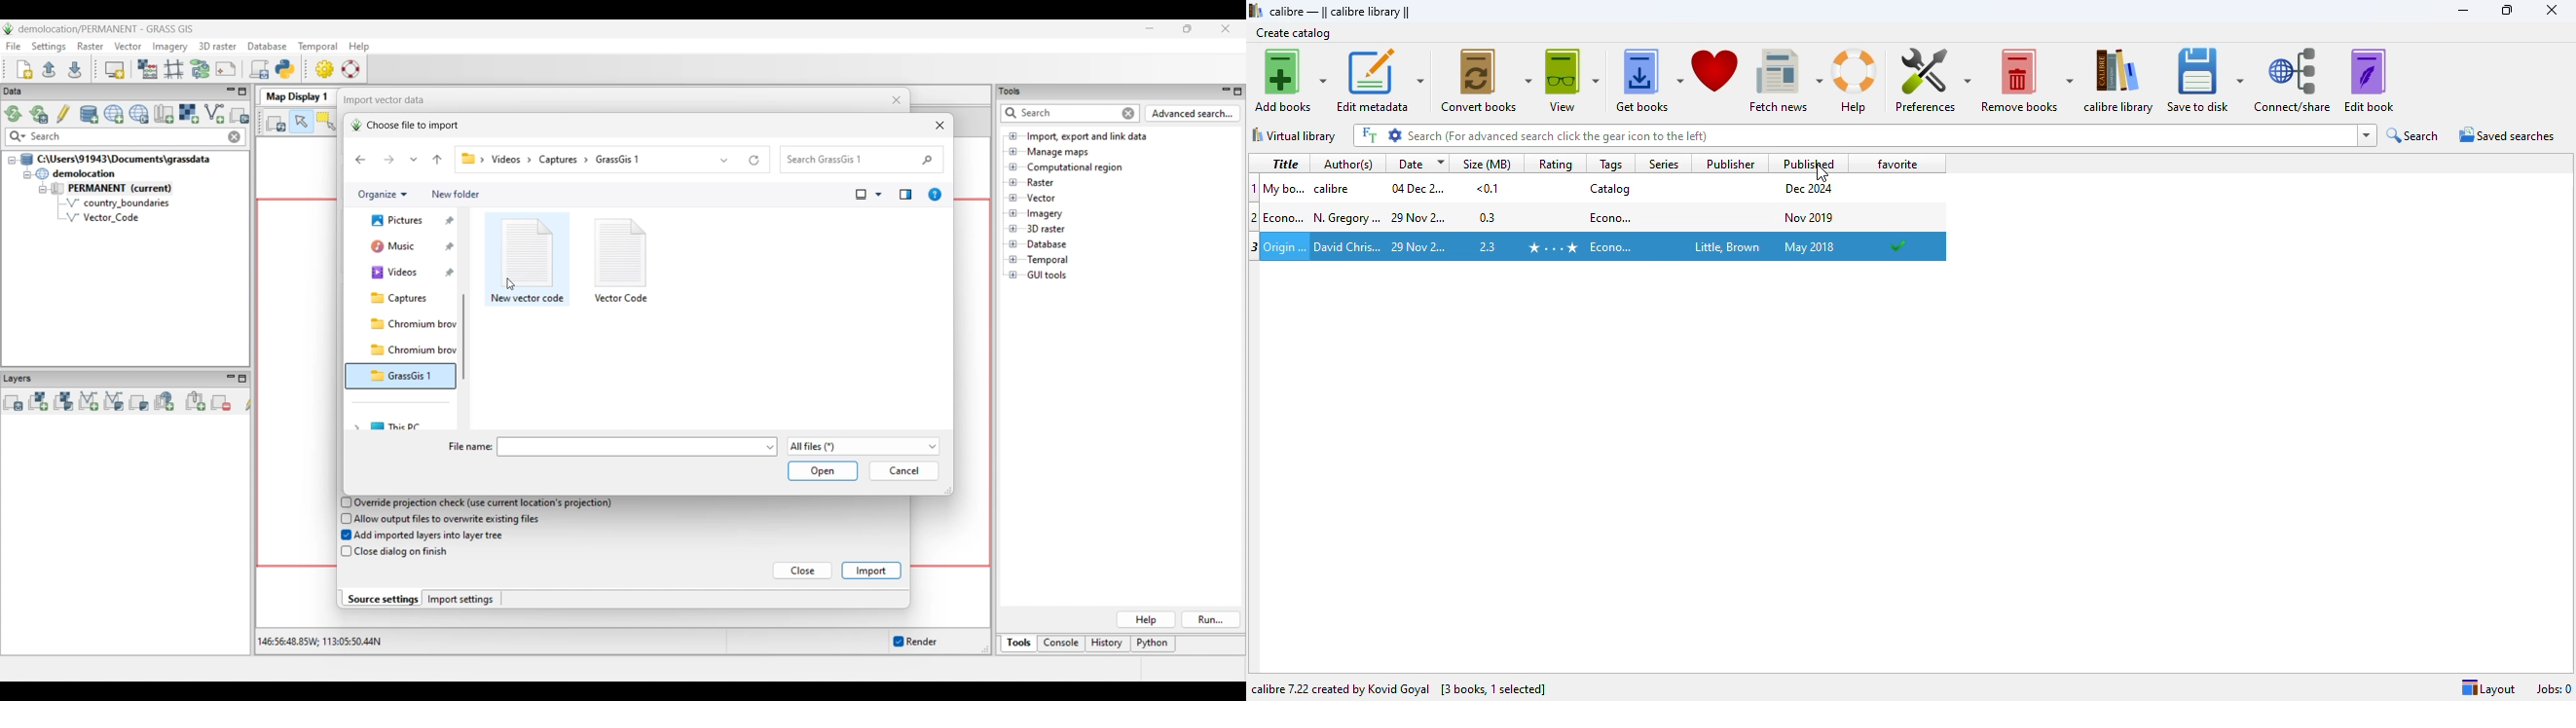 Image resolution: width=2576 pixels, height=728 pixels. Describe the element at coordinates (1490, 188) in the screenshot. I see `size in mbs` at that location.